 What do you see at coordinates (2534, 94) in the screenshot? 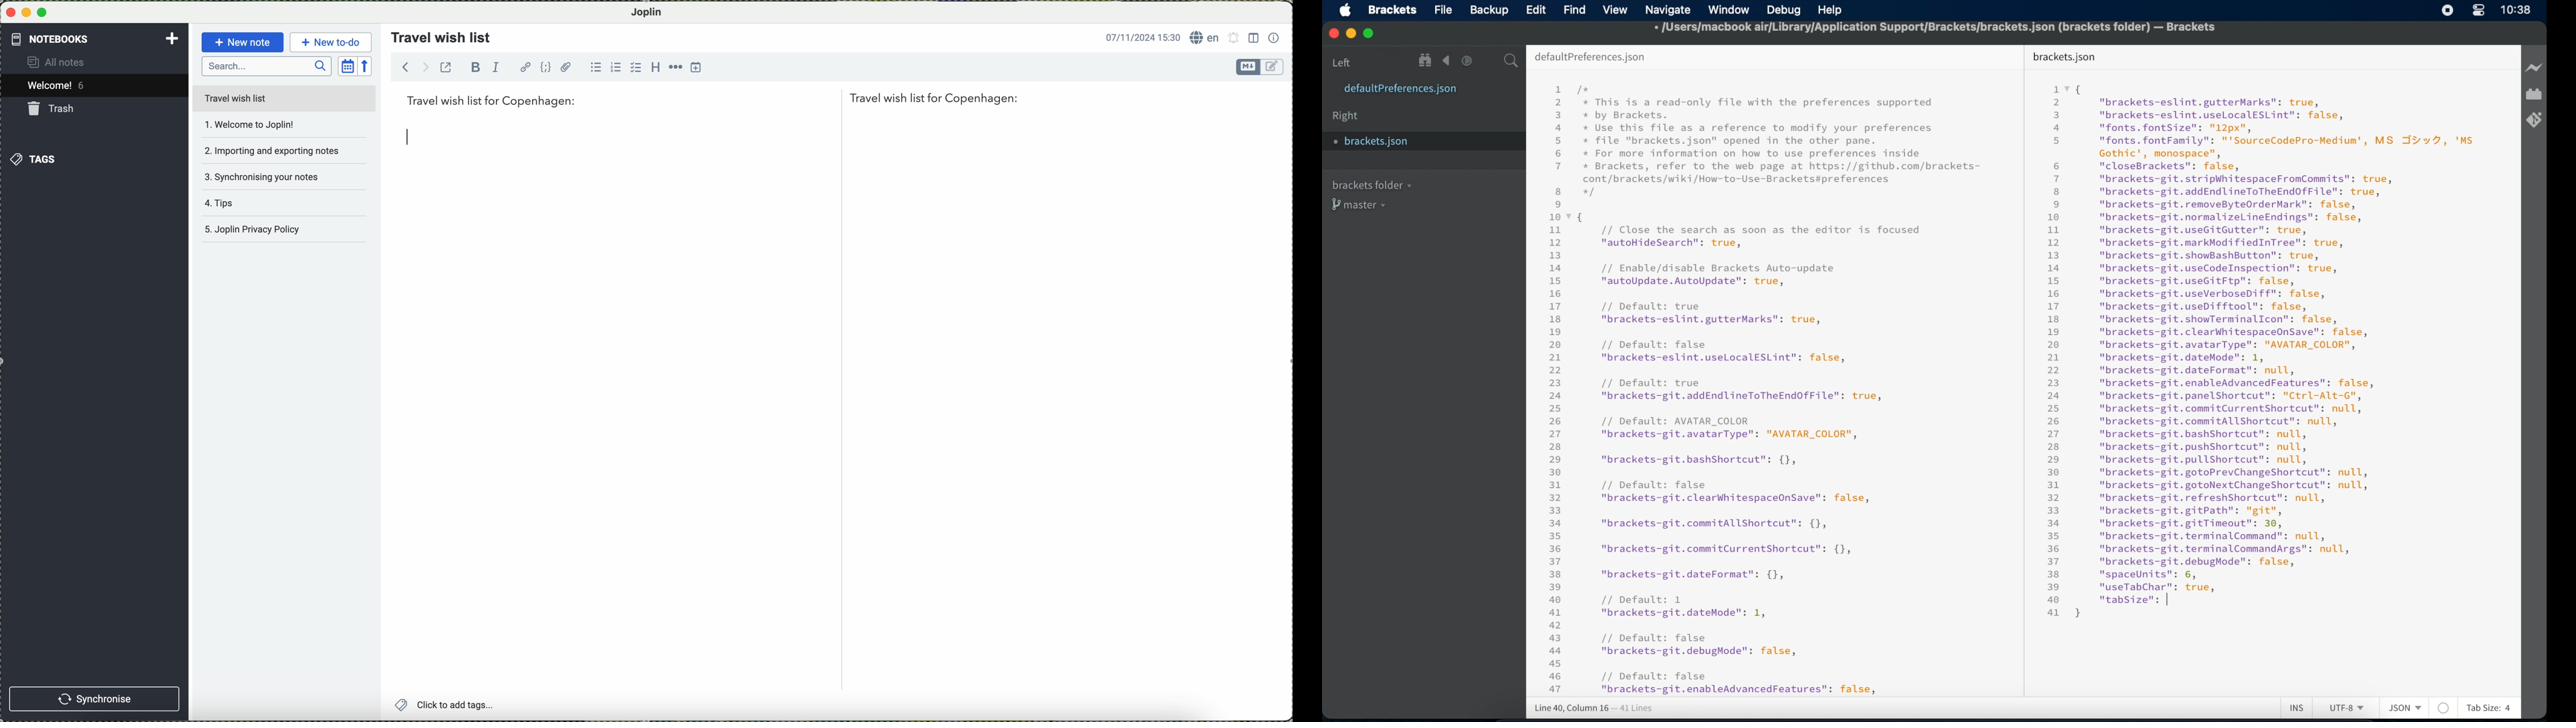
I see `extension manager` at bounding box center [2534, 94].